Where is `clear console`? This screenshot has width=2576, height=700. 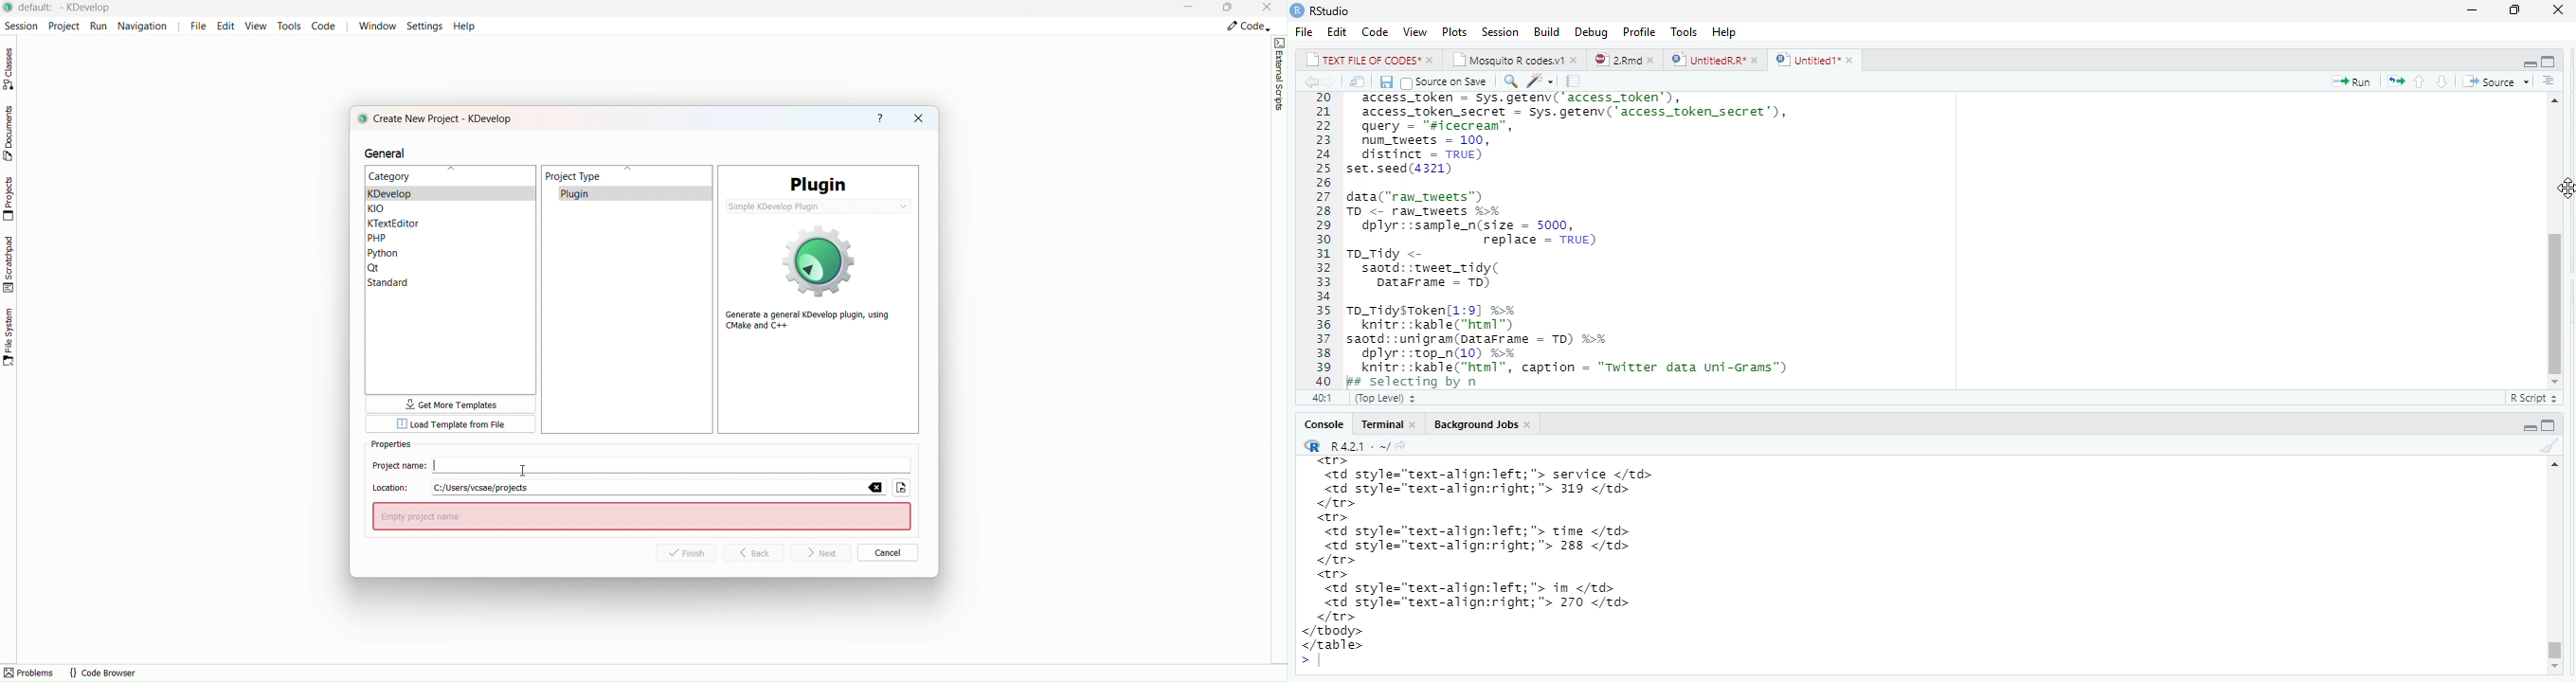 clear console is located at coordinates (2544, 445).